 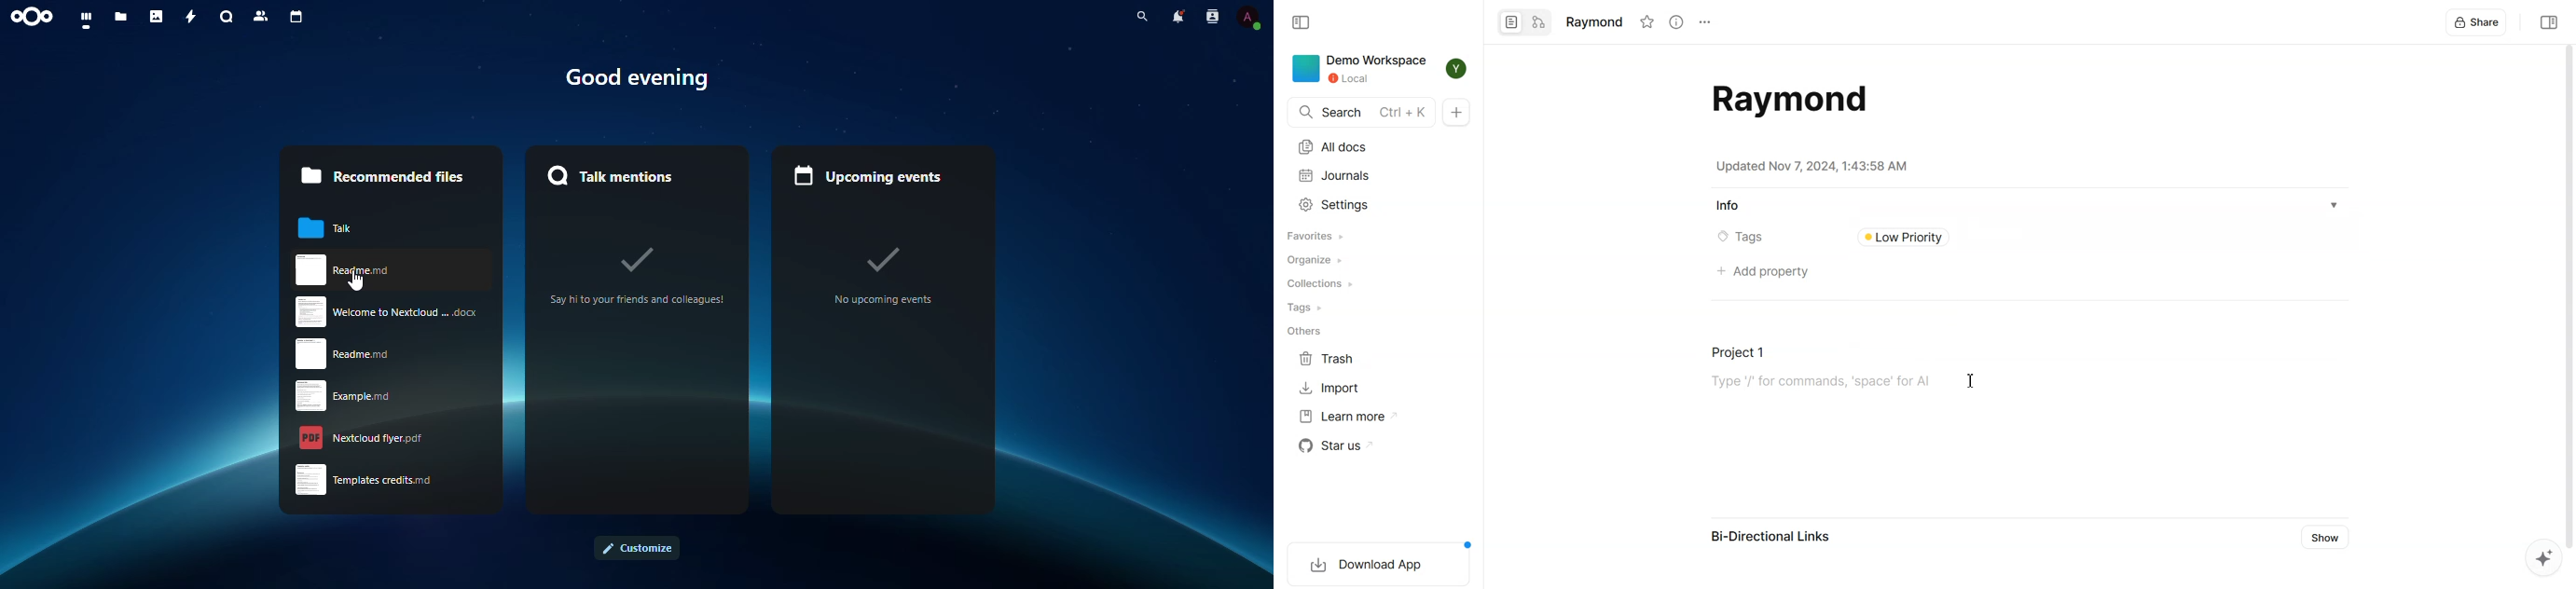 What do you see at coordinates (392, 270) in the screenshot?
I see `Readme.md` at bounding box center [392, 270].